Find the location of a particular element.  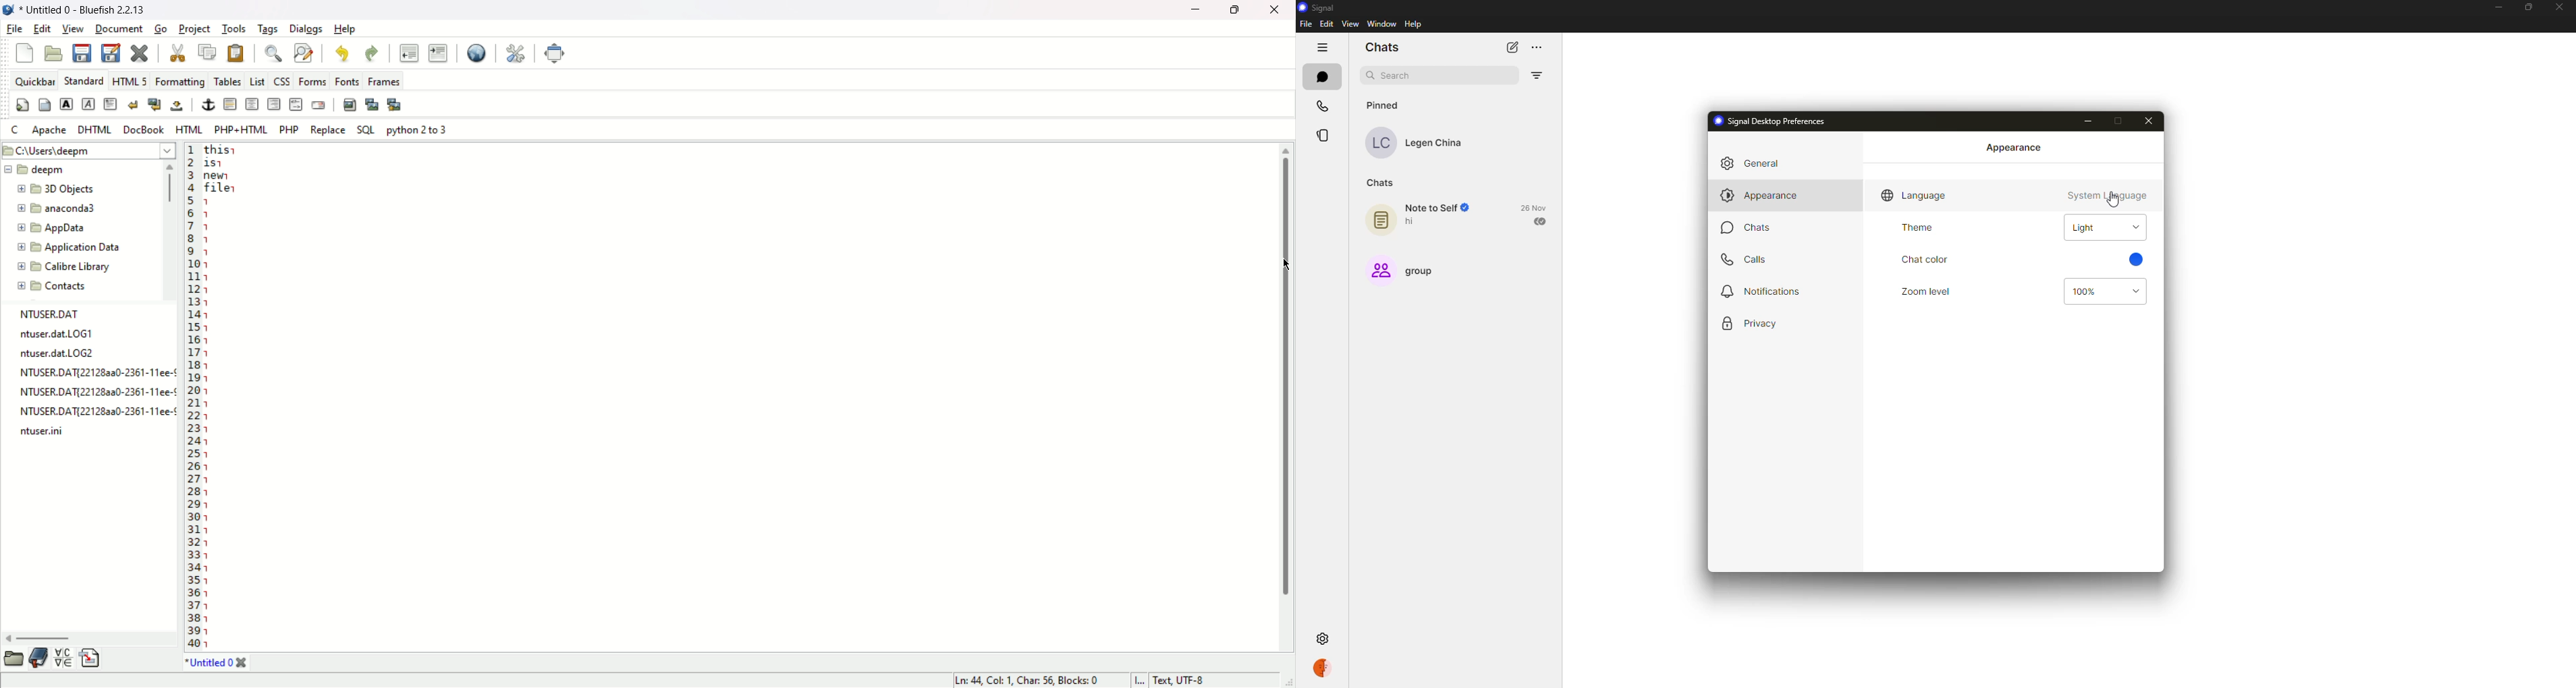

right justify is located at coordinates (275, 104).